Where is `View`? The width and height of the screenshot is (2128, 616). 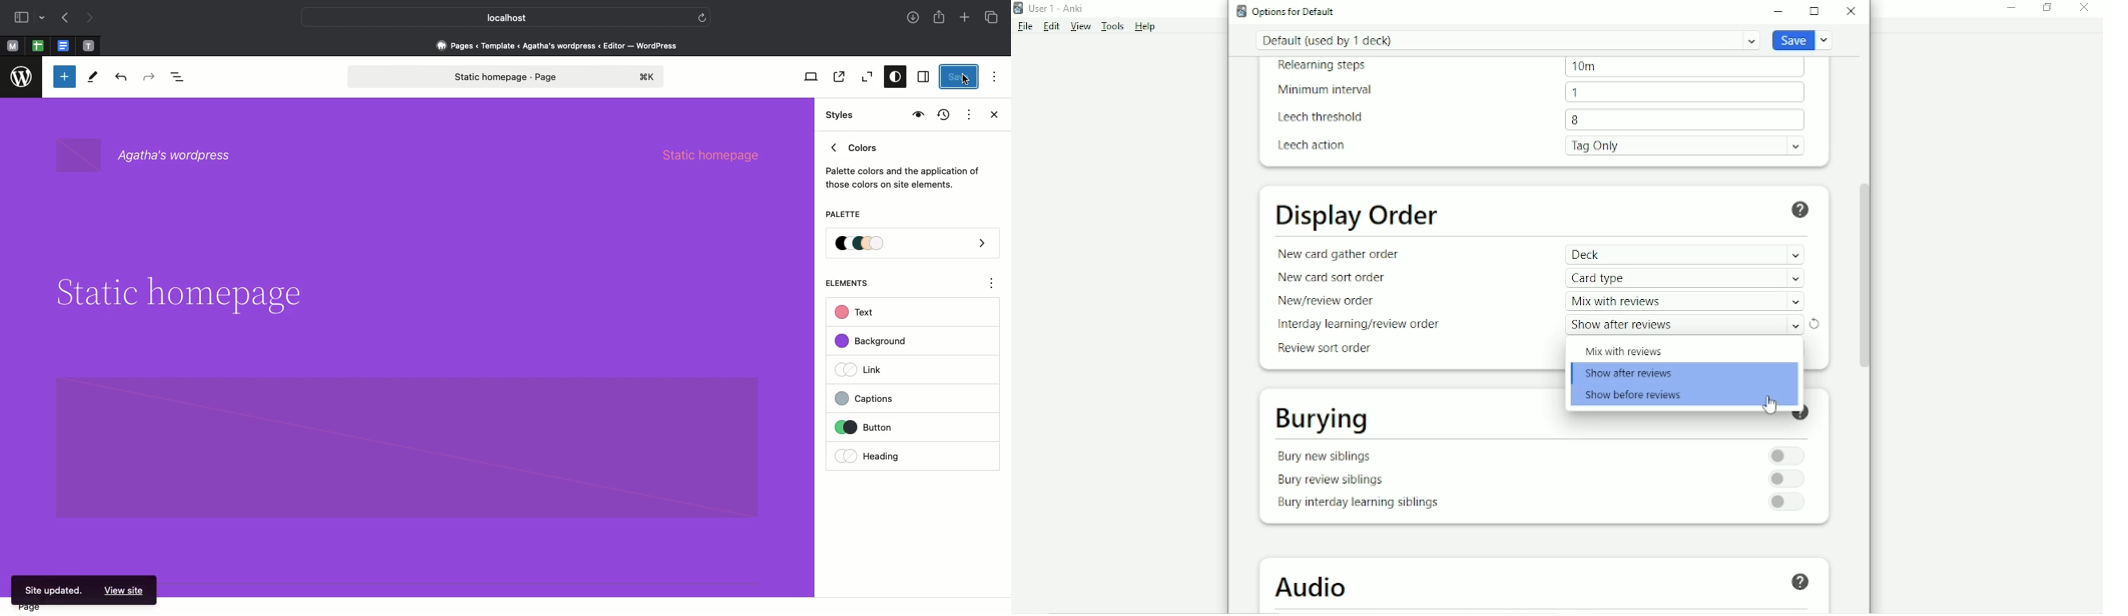 View is located at coordinates (1080, 27).